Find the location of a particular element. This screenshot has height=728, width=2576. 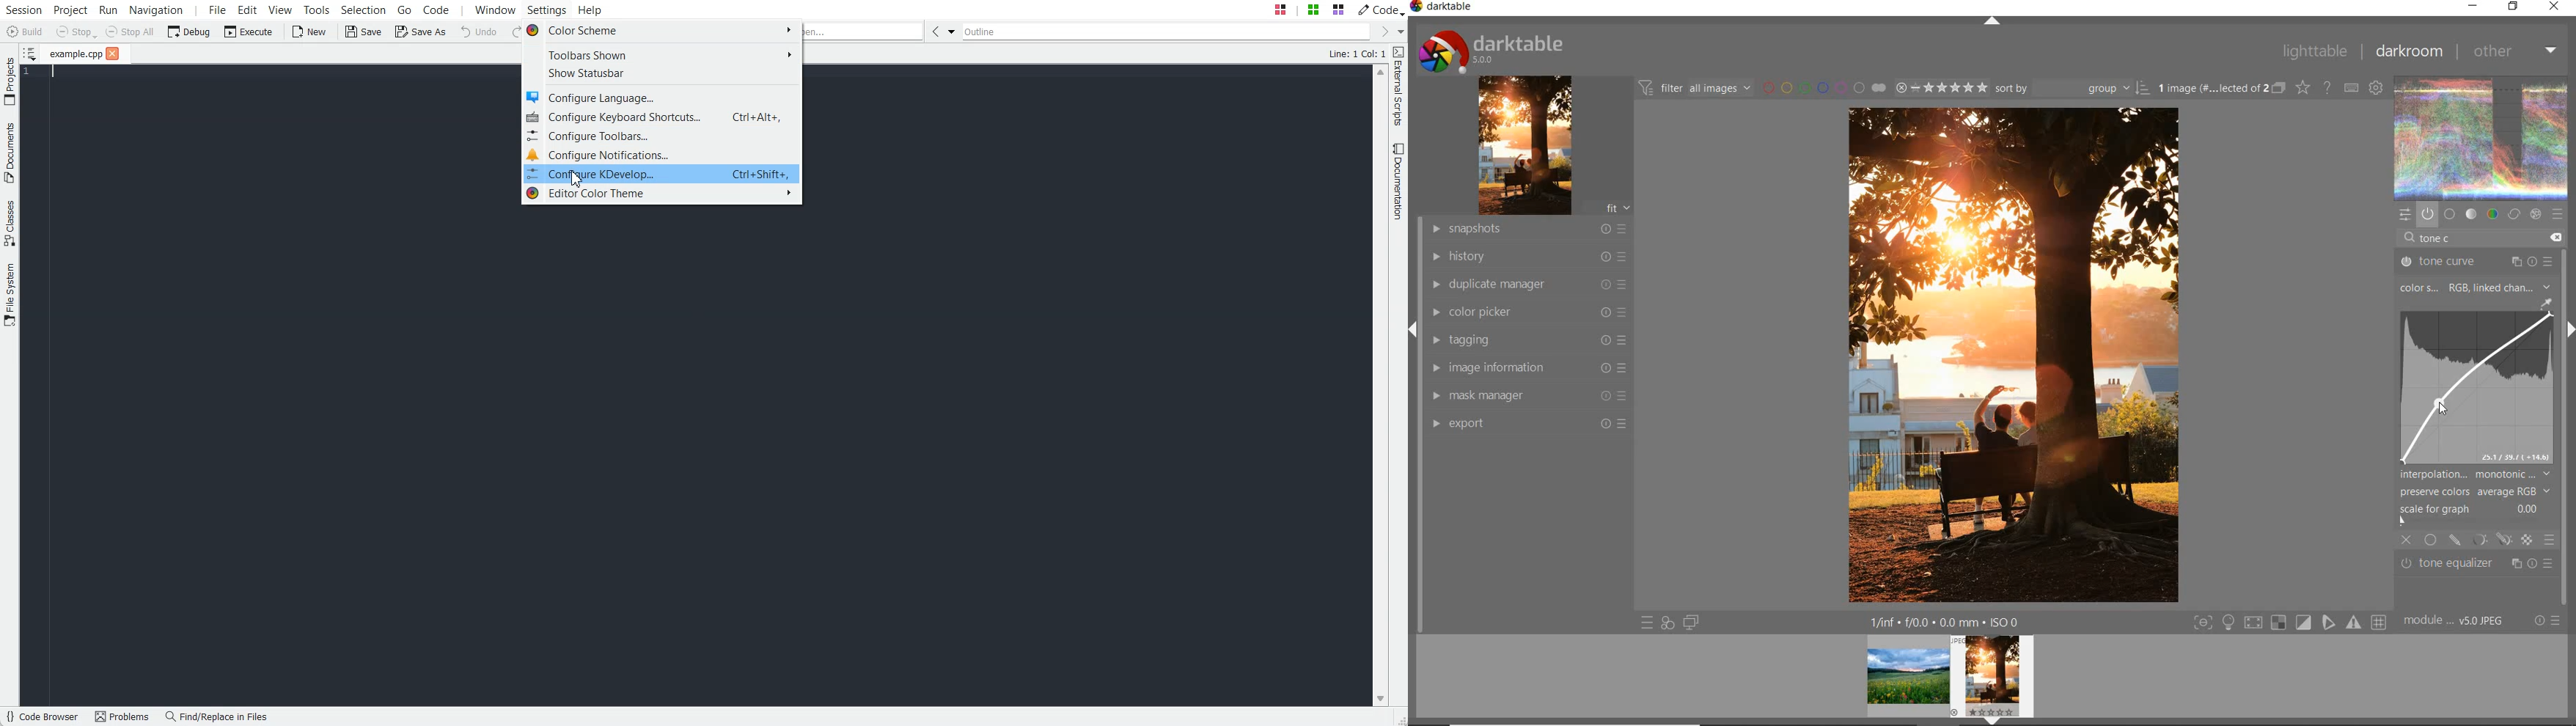

interpolation is located at coordinates (2475, 474).